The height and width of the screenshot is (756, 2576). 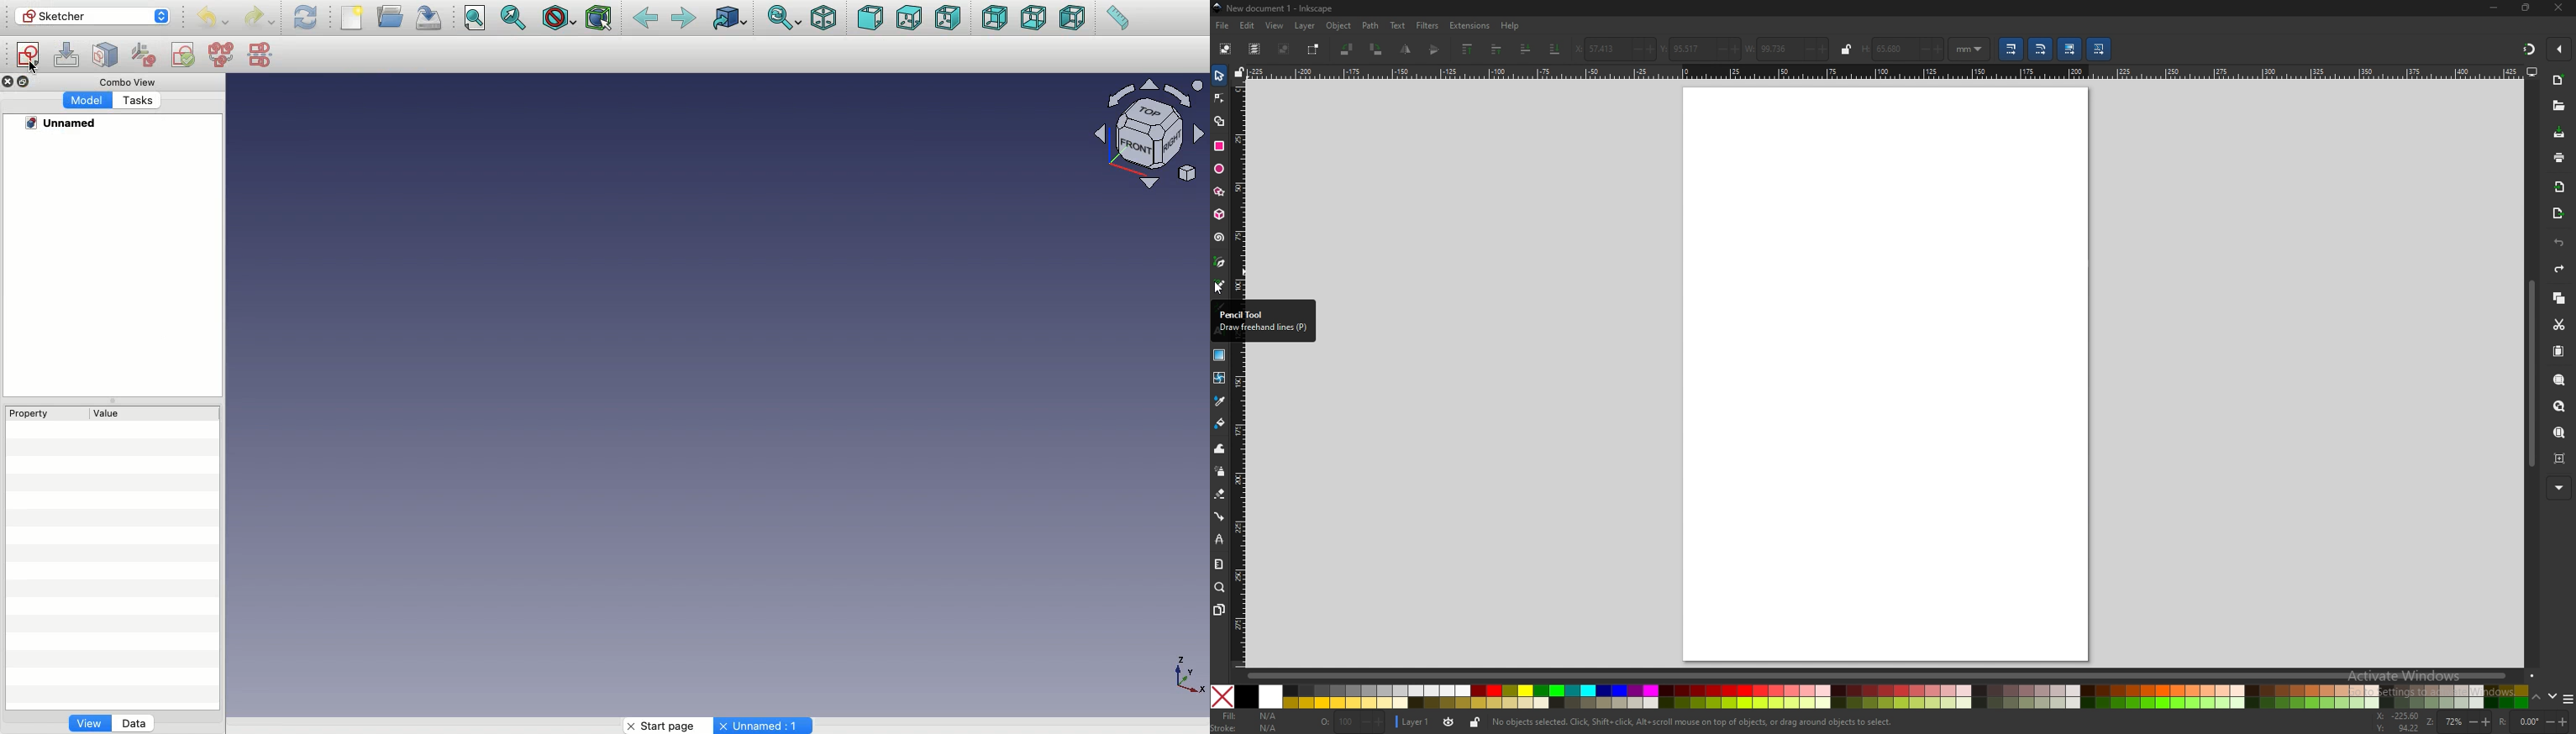 I want to click on 3d box, so click(x=1219, y=215).